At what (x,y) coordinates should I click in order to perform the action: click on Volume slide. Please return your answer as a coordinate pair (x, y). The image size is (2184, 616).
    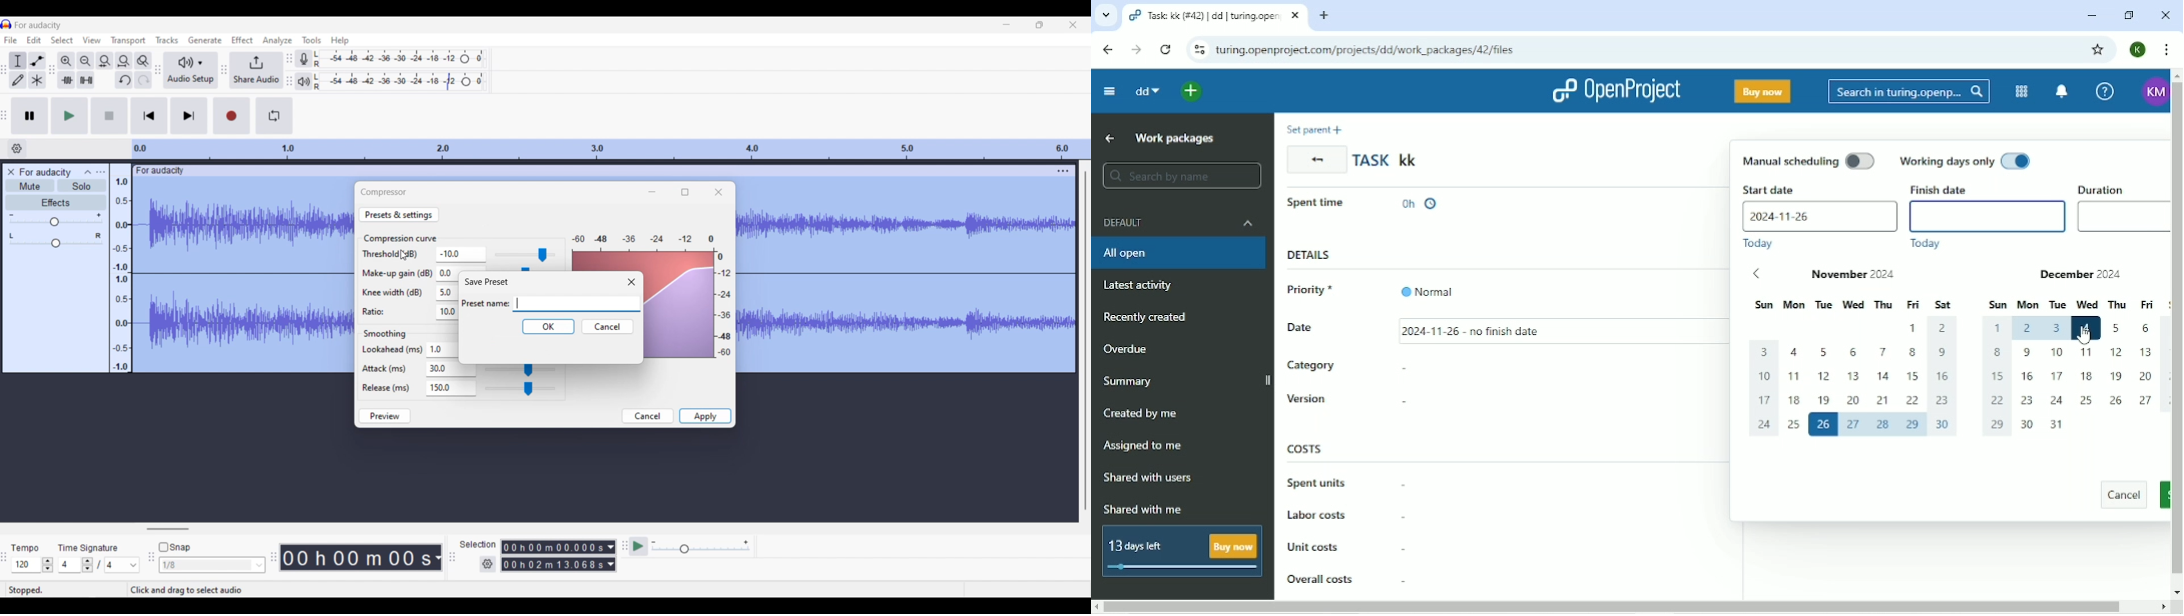
    Looking at the image, I should click on (55, 219).